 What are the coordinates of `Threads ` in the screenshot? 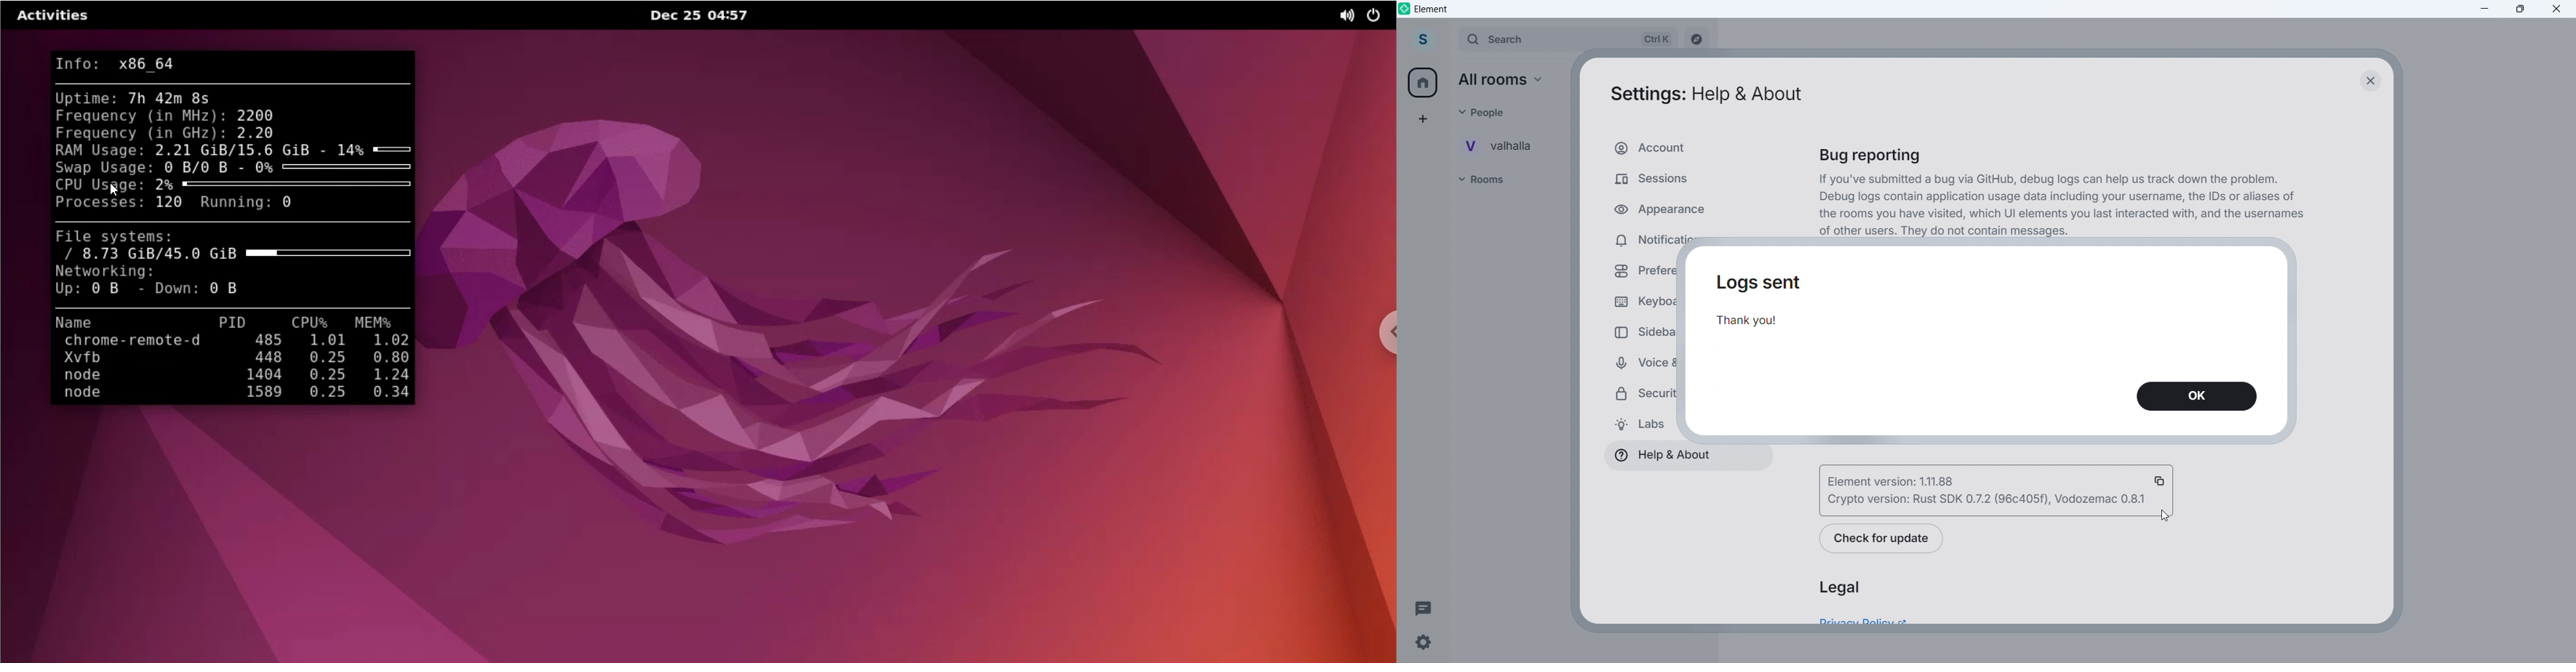 It's located at (1424, 607).